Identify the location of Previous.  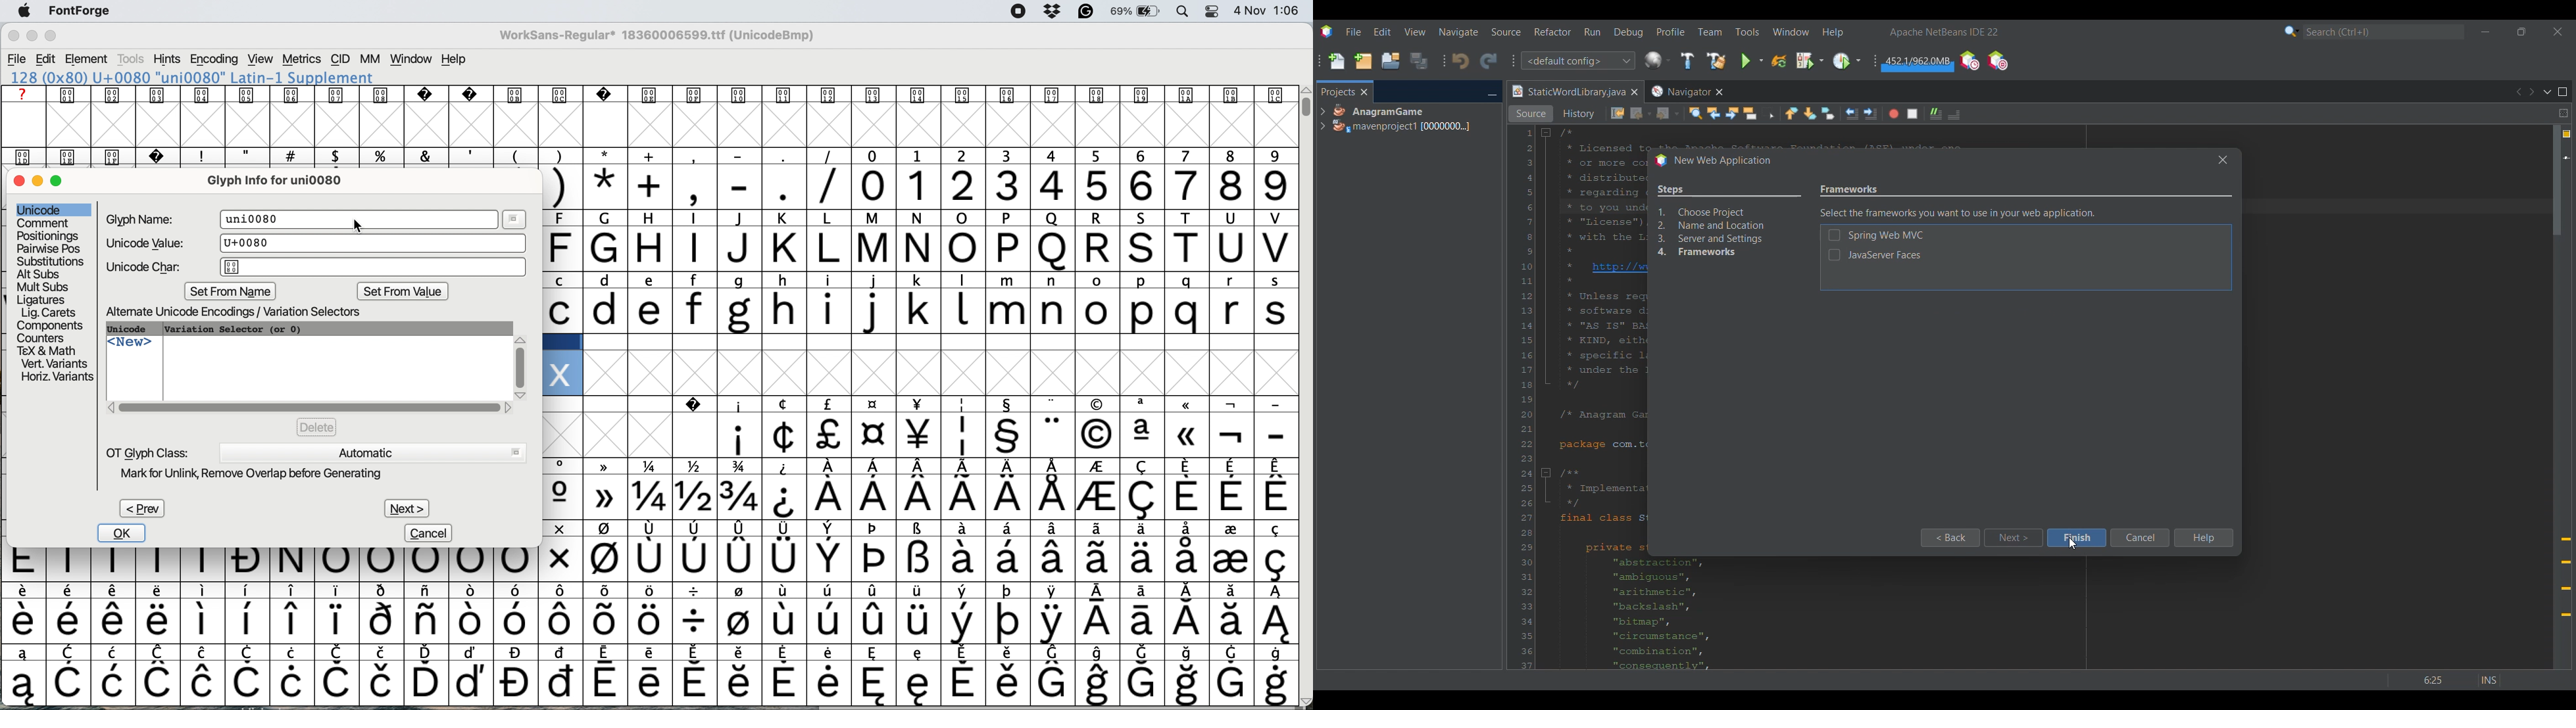
(2517, 92).